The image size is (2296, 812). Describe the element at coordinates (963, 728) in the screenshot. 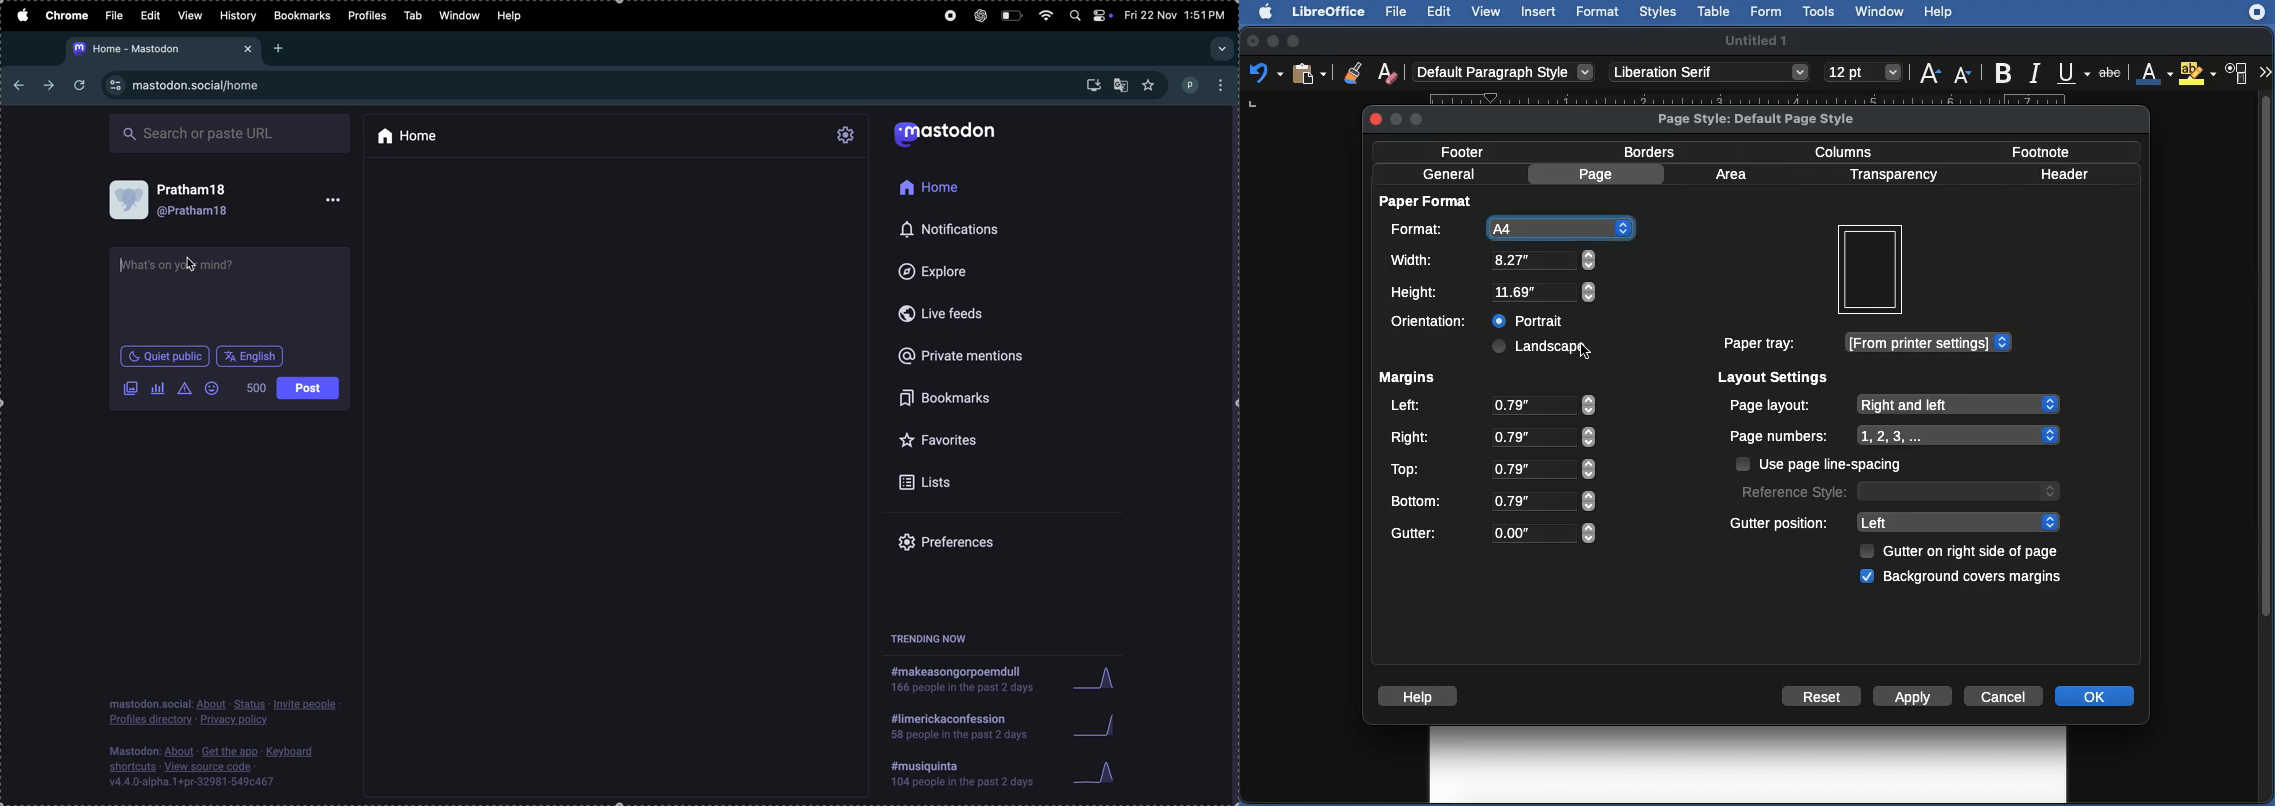

I see `hashtag` at that location.